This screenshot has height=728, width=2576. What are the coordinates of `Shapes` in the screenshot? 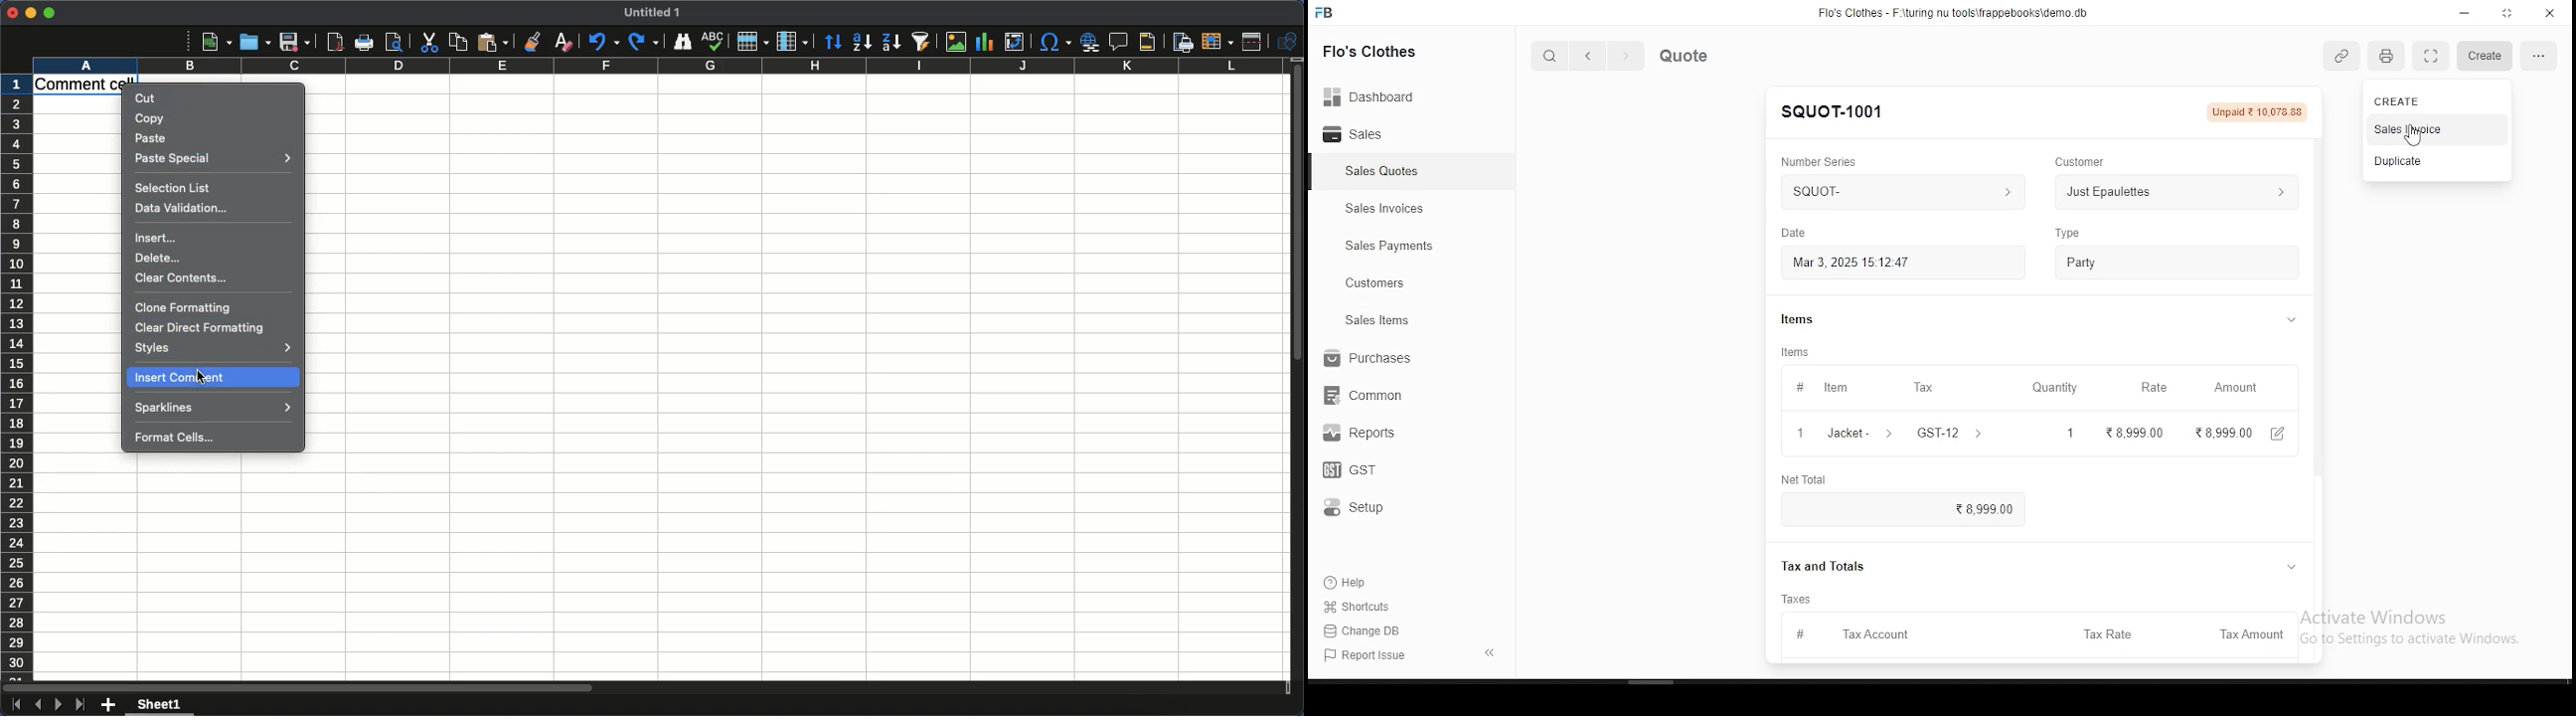 It's located at (1290, 41).